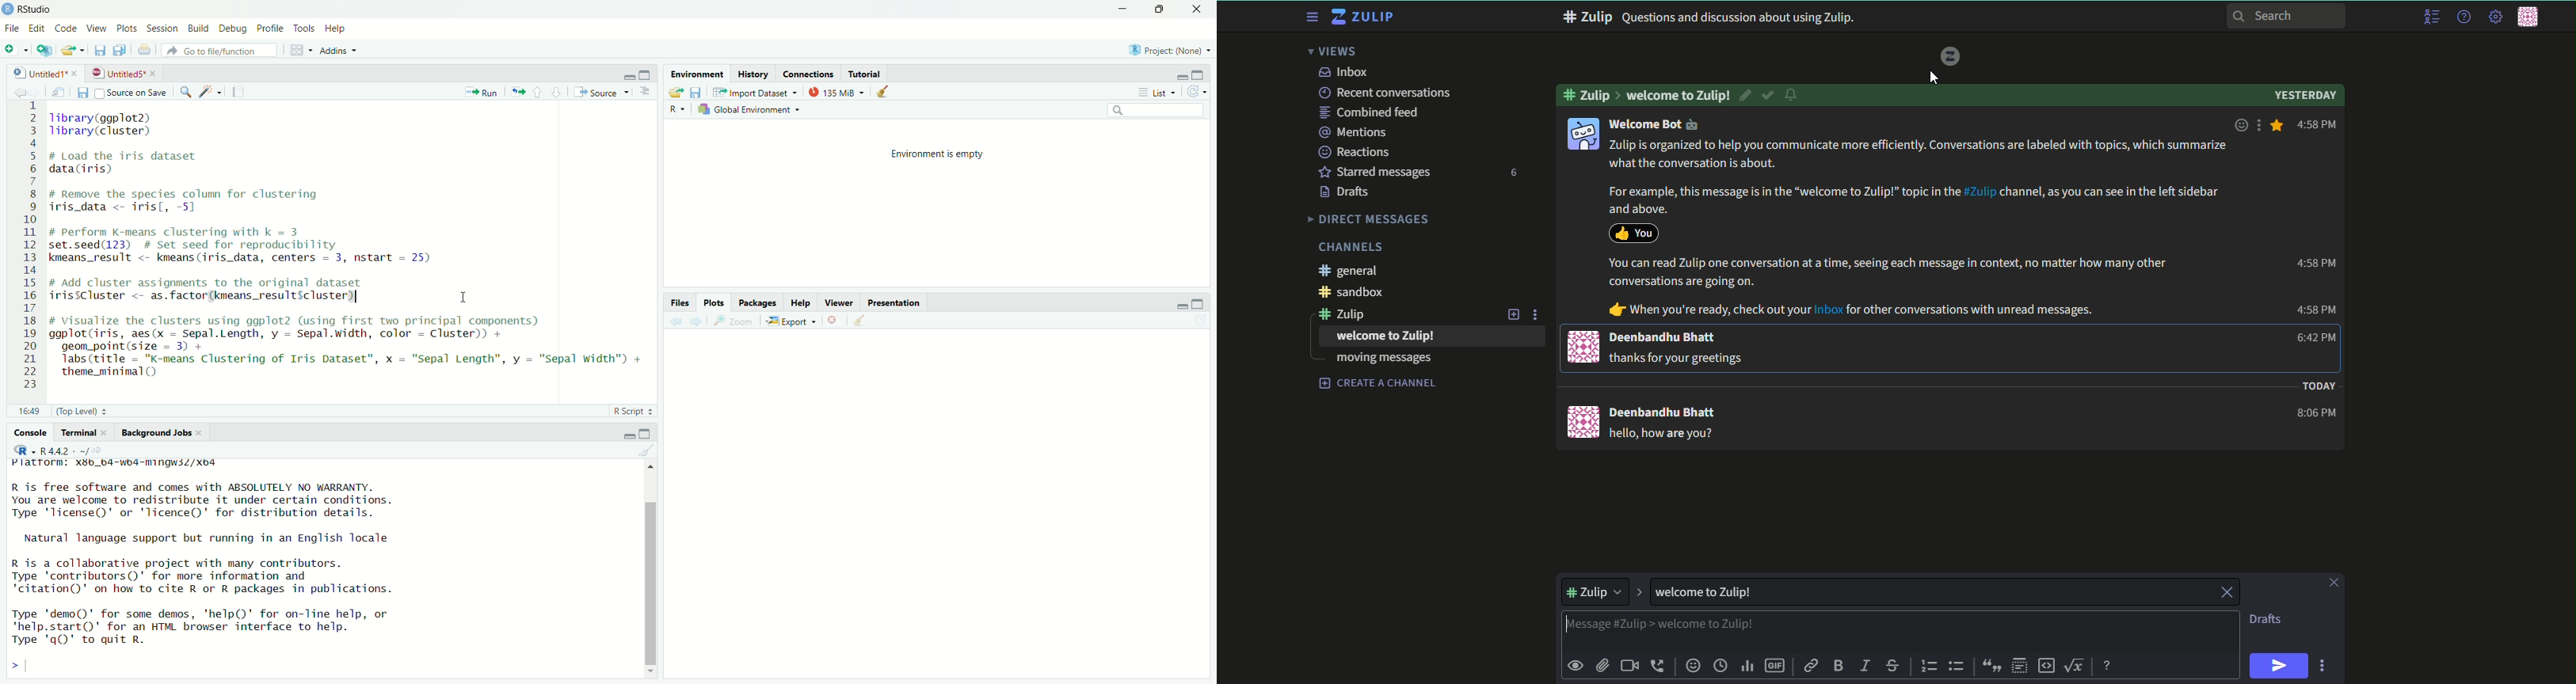  I want to click on maximize, so click(647, 431).